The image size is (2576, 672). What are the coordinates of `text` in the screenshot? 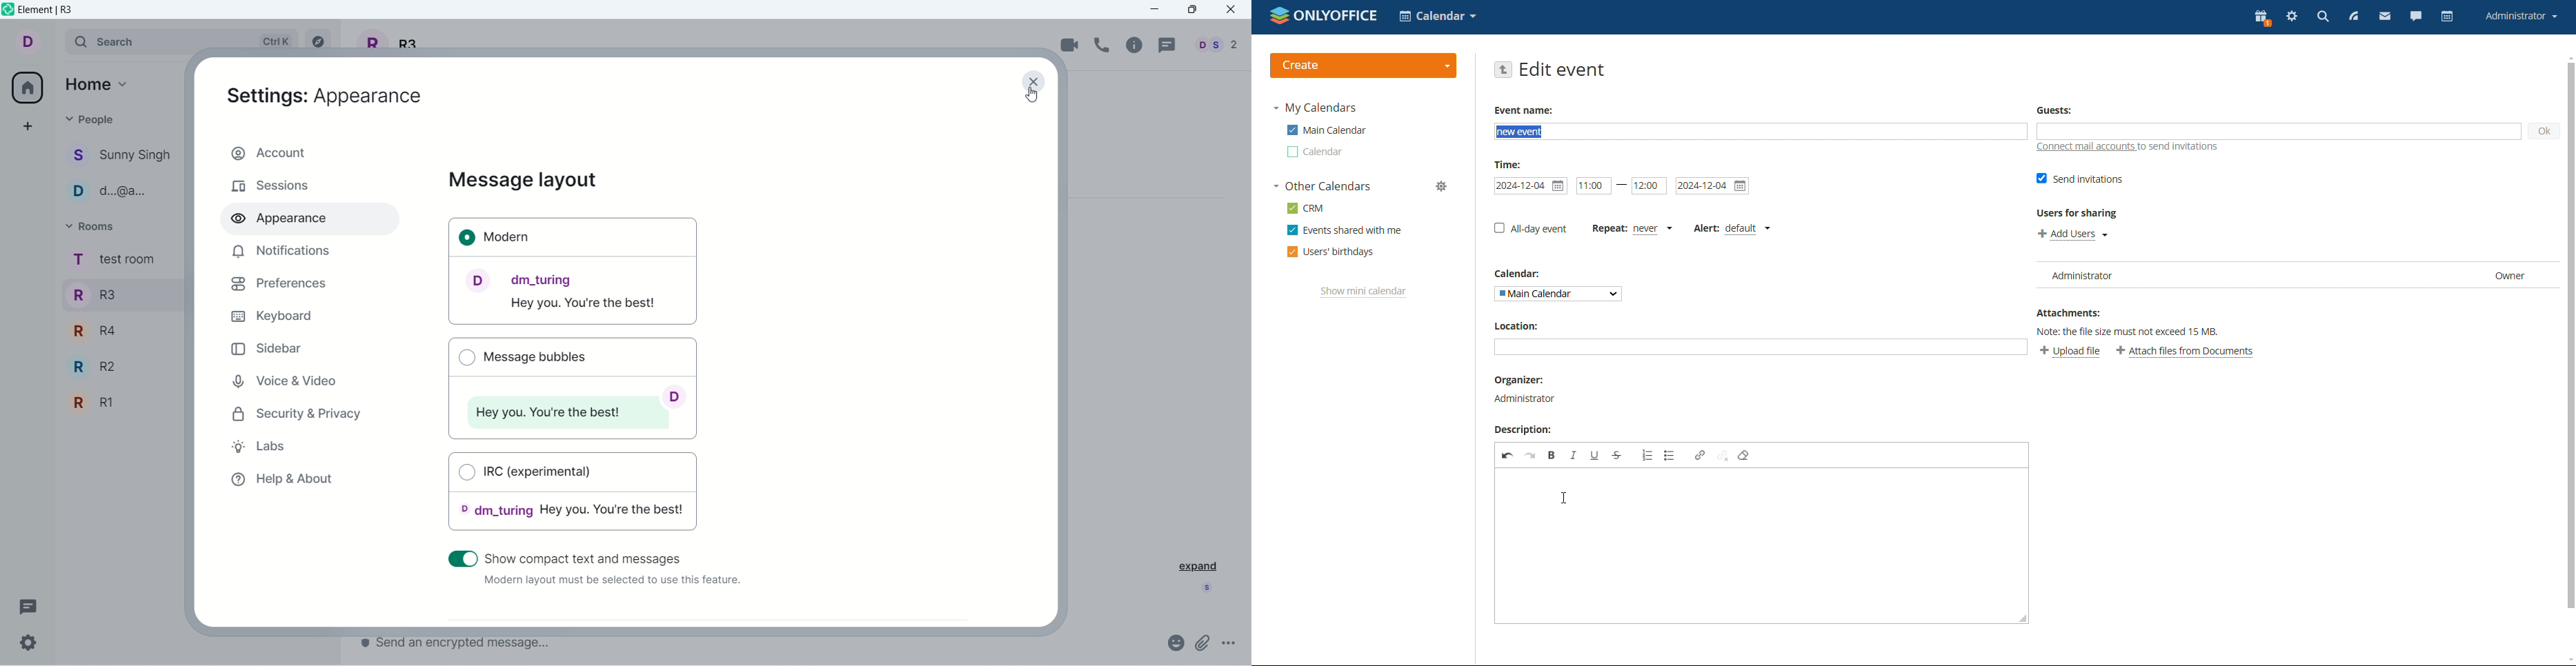 It's located at (611, 583).